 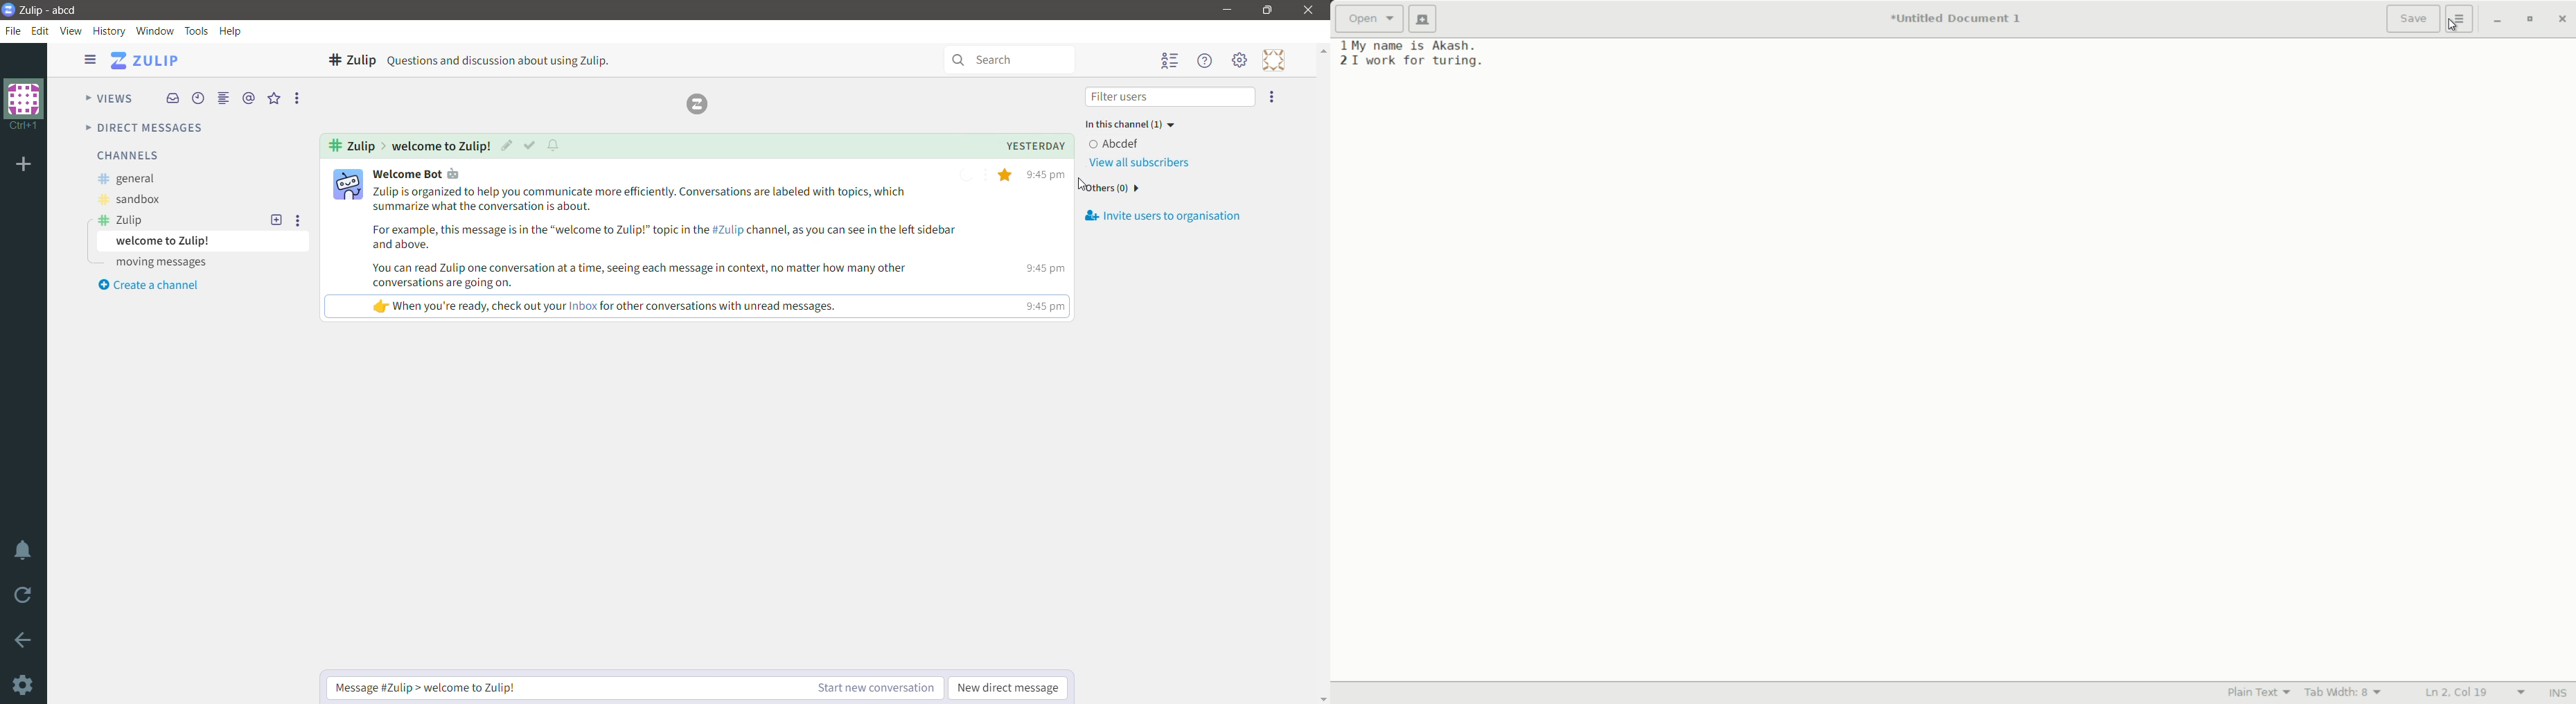 I want to click on Add Organization, so click(x=24, y=166).